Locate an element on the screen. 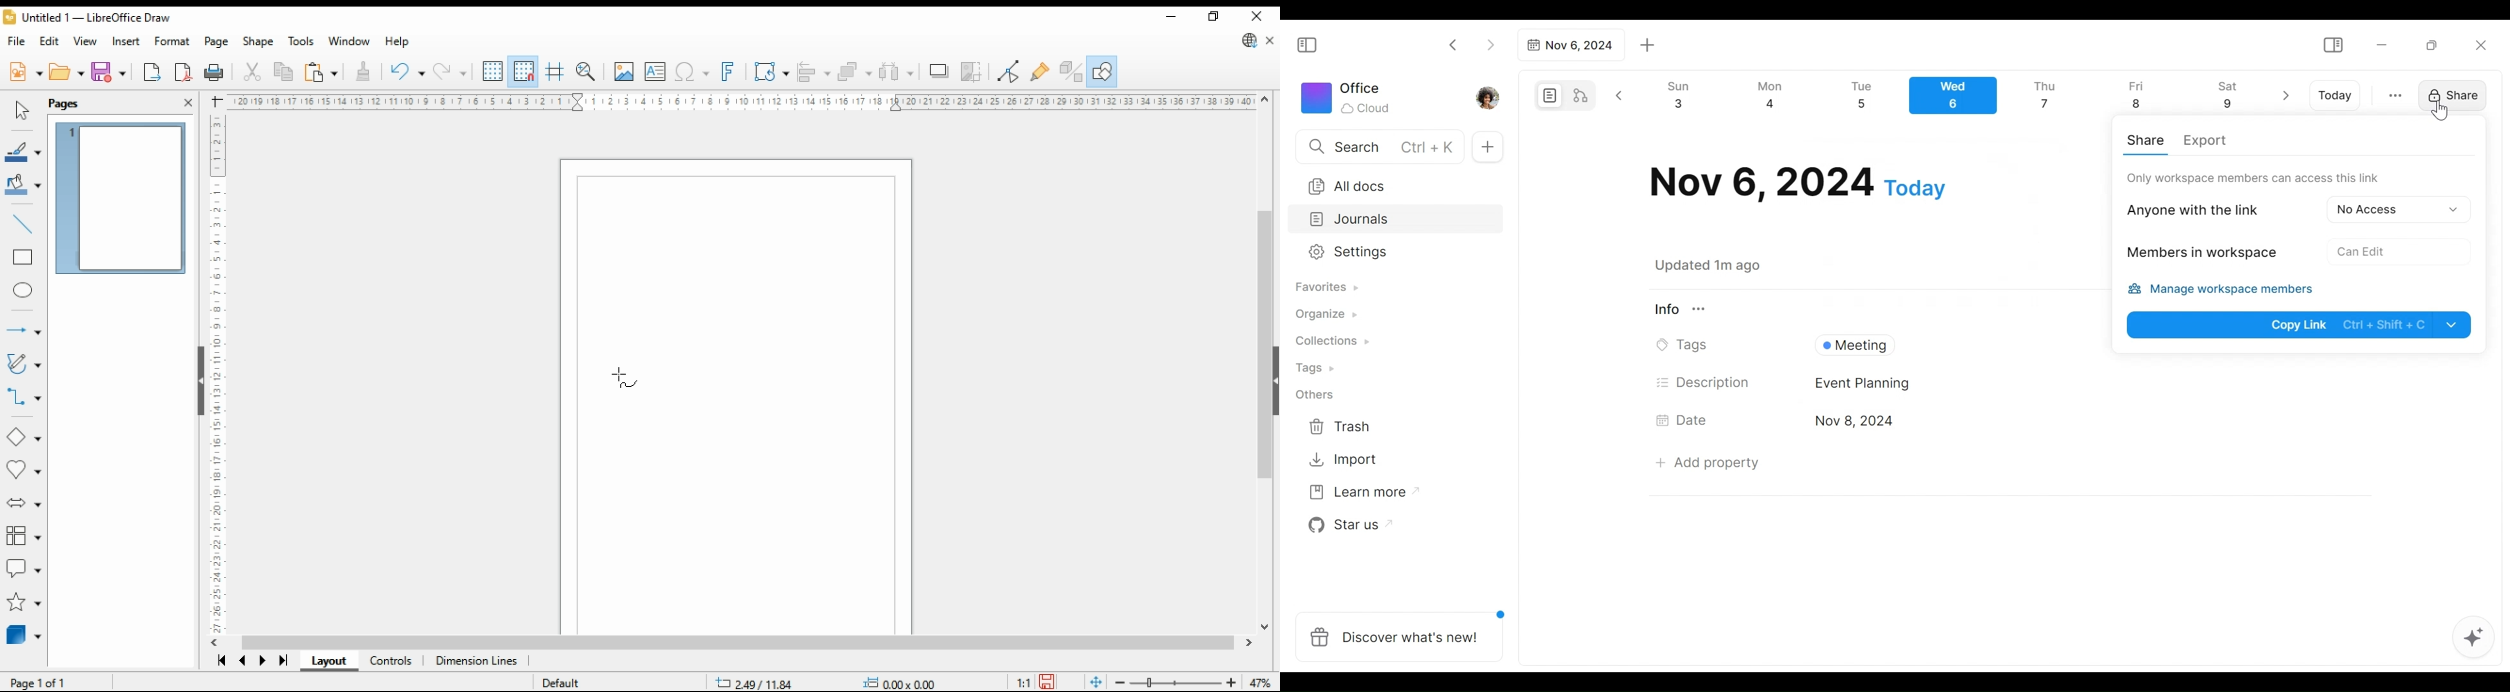  Journals is located at coordinates (1397, 220).